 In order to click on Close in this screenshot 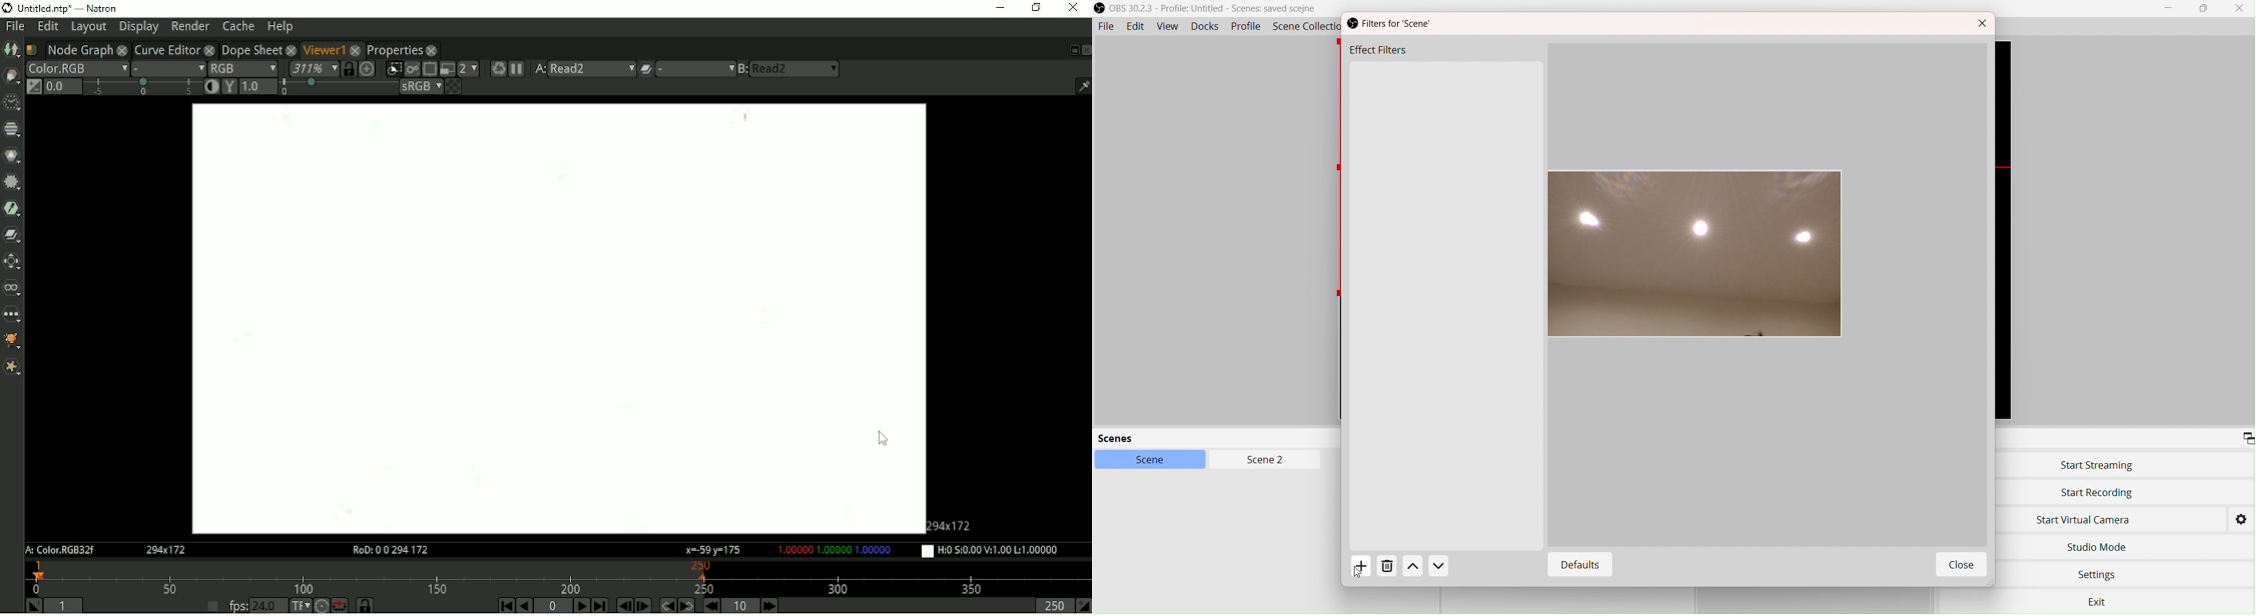, I will do `click(1986, 24)`.